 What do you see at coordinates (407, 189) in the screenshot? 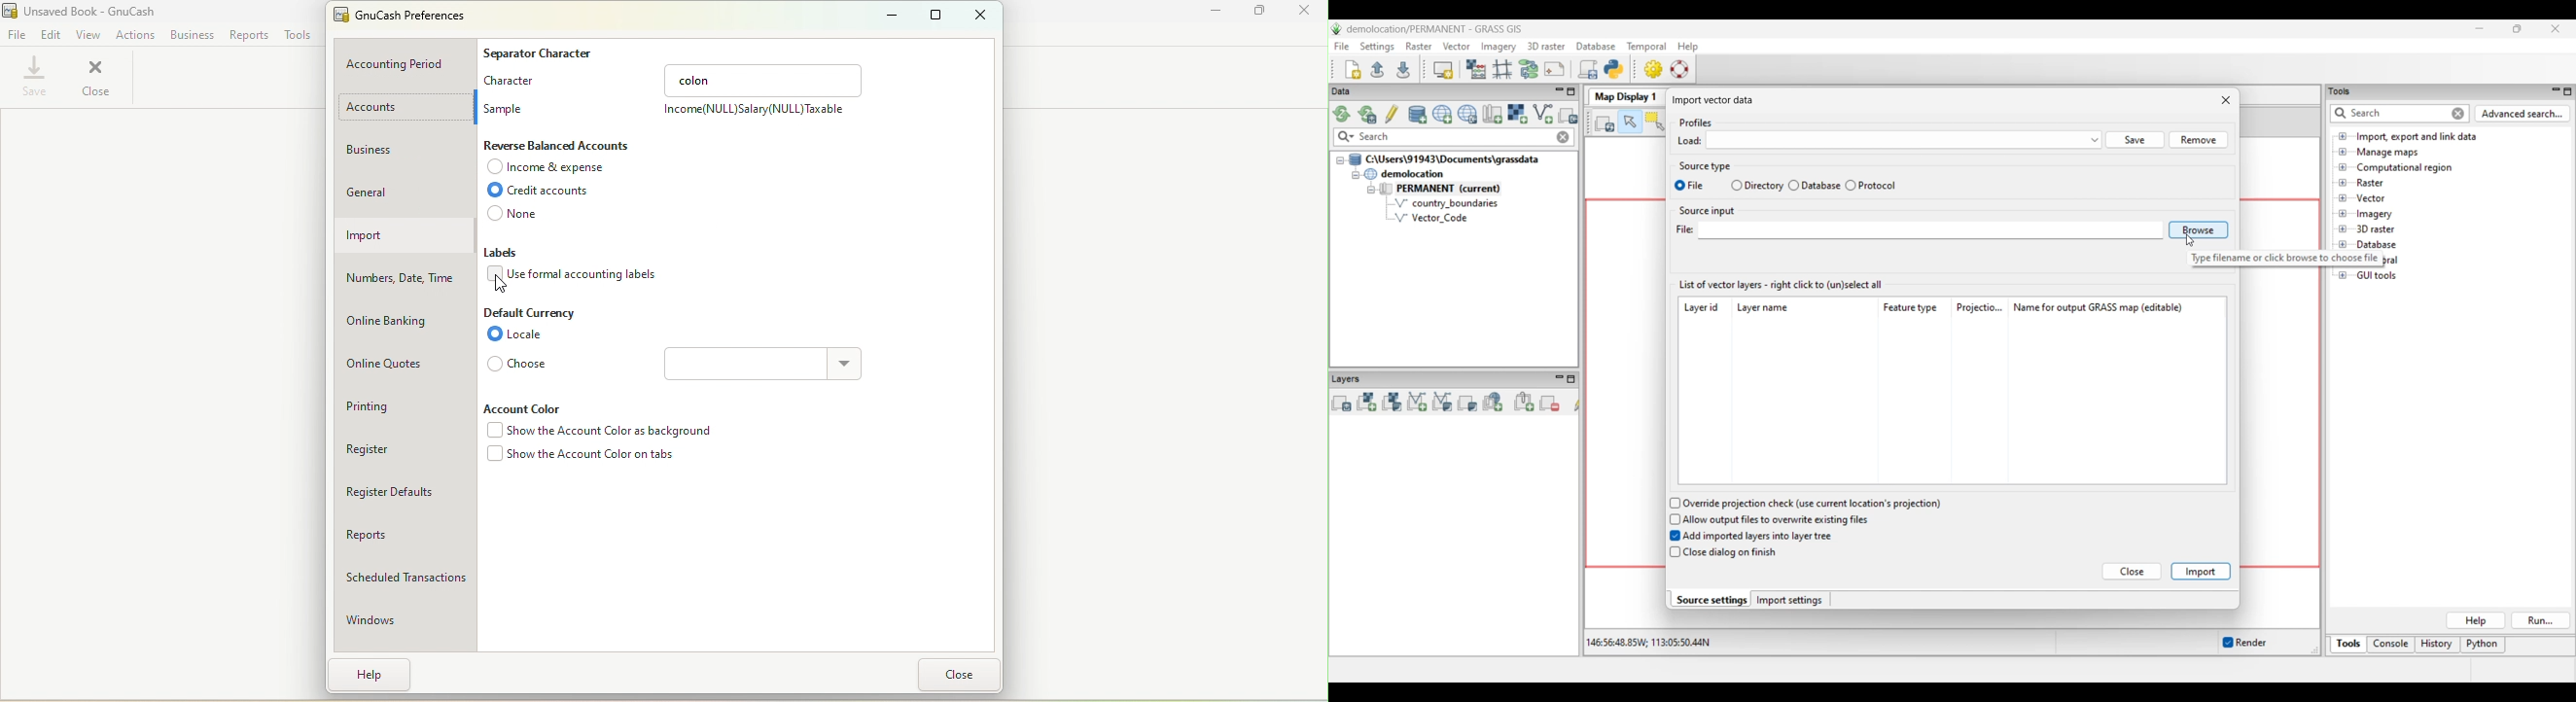
I see `General` at bounding box center [407, 189].